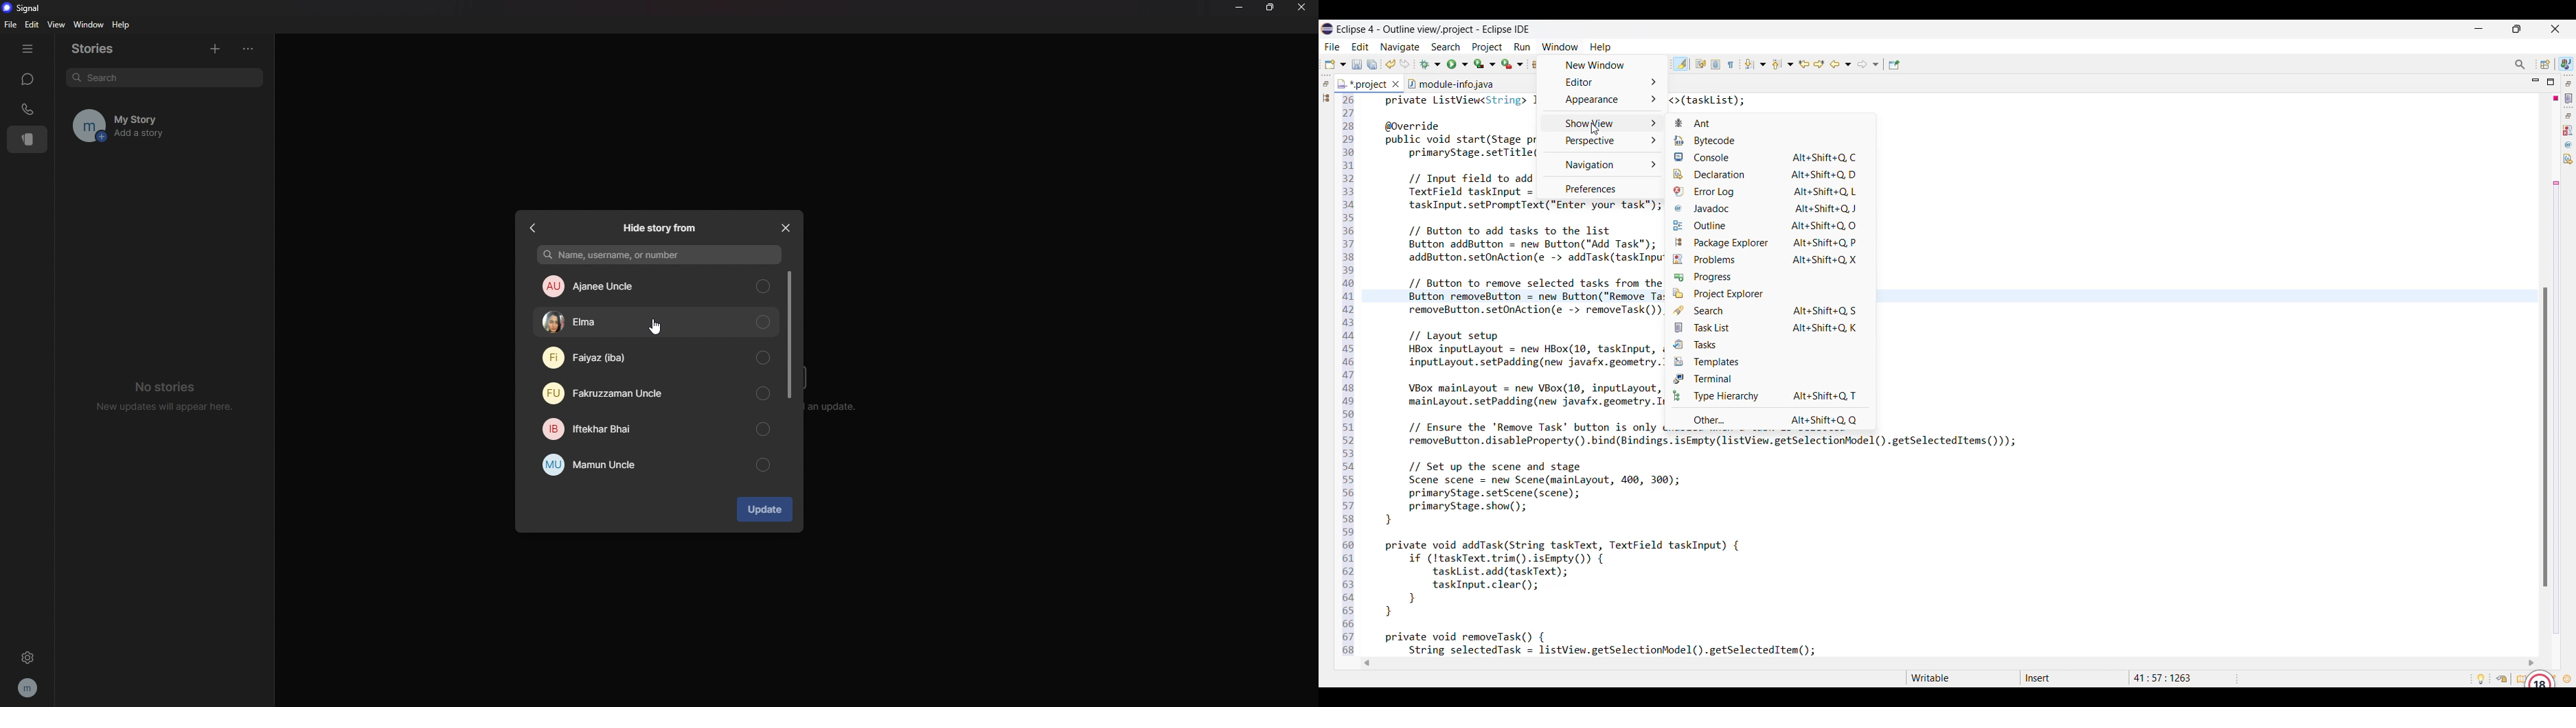  Describe the element at coordinates (1949, 663) in the screenshot. I see `Horizontal slider` at that location.